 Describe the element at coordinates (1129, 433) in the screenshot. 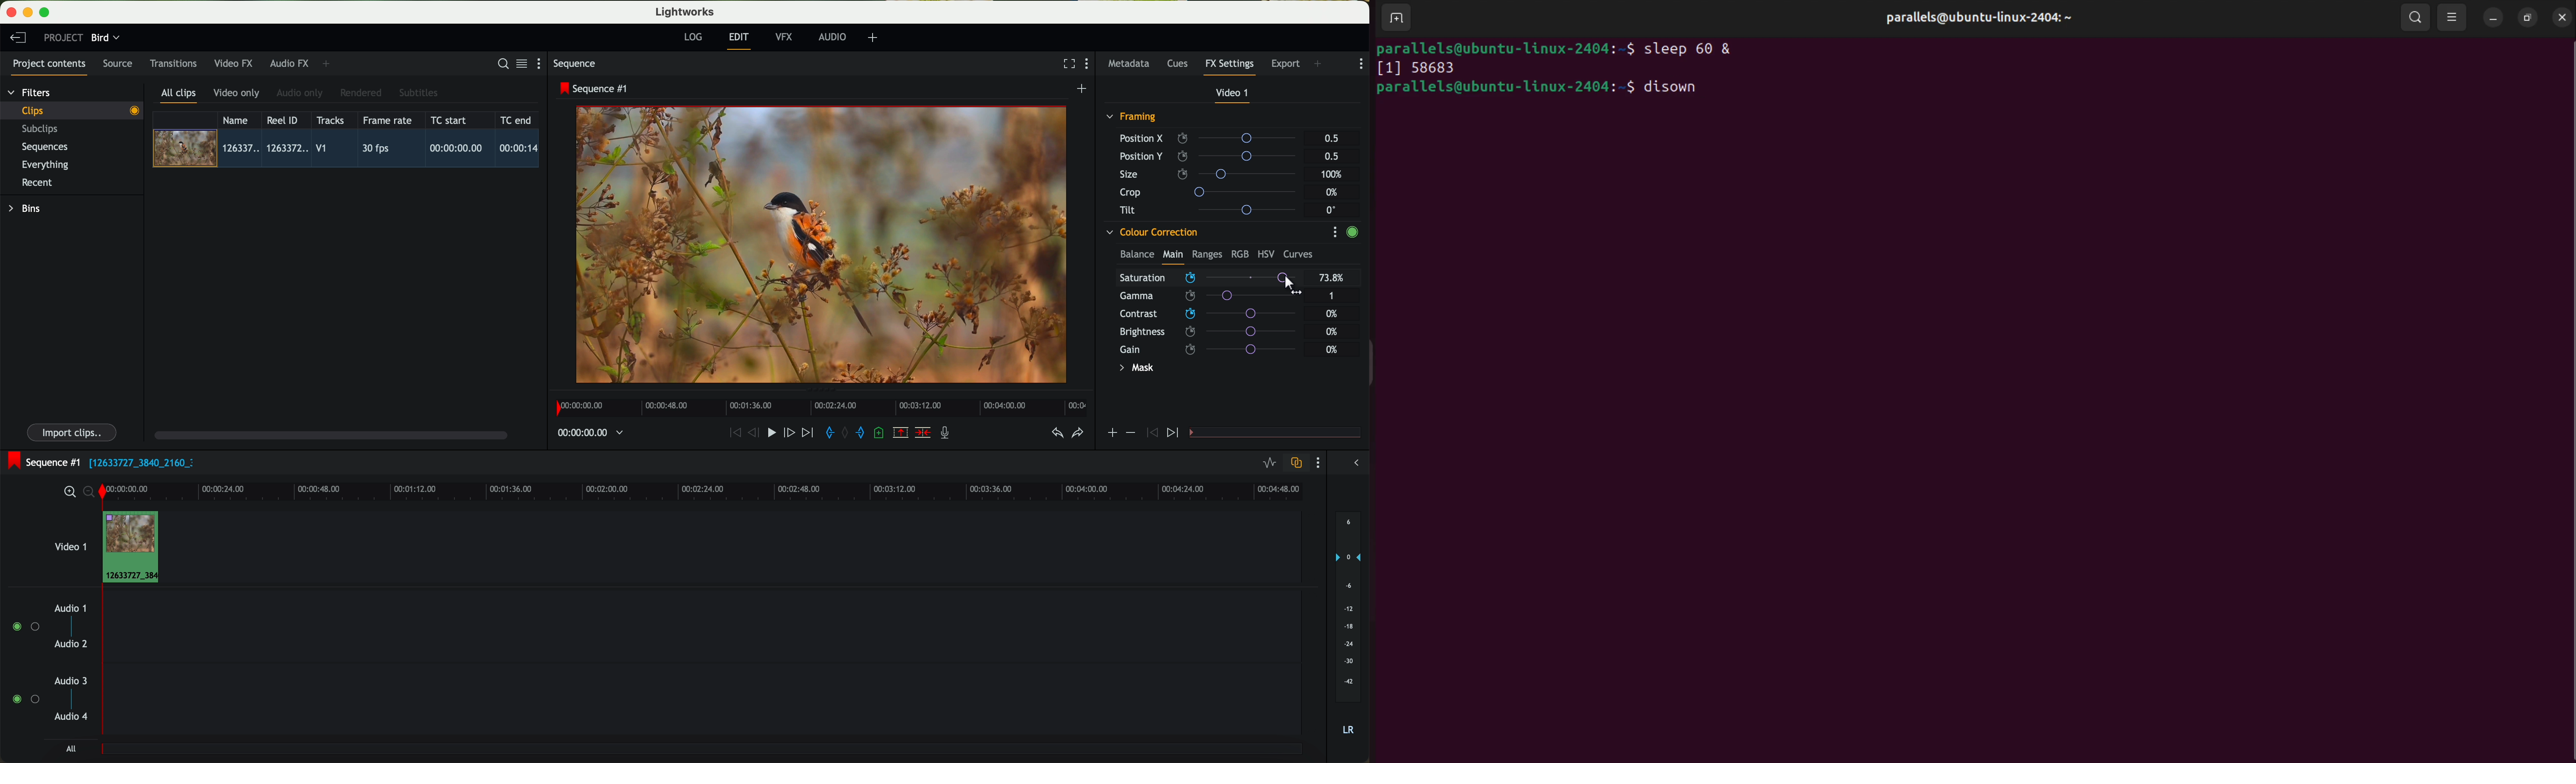

I see `icon` at that location.